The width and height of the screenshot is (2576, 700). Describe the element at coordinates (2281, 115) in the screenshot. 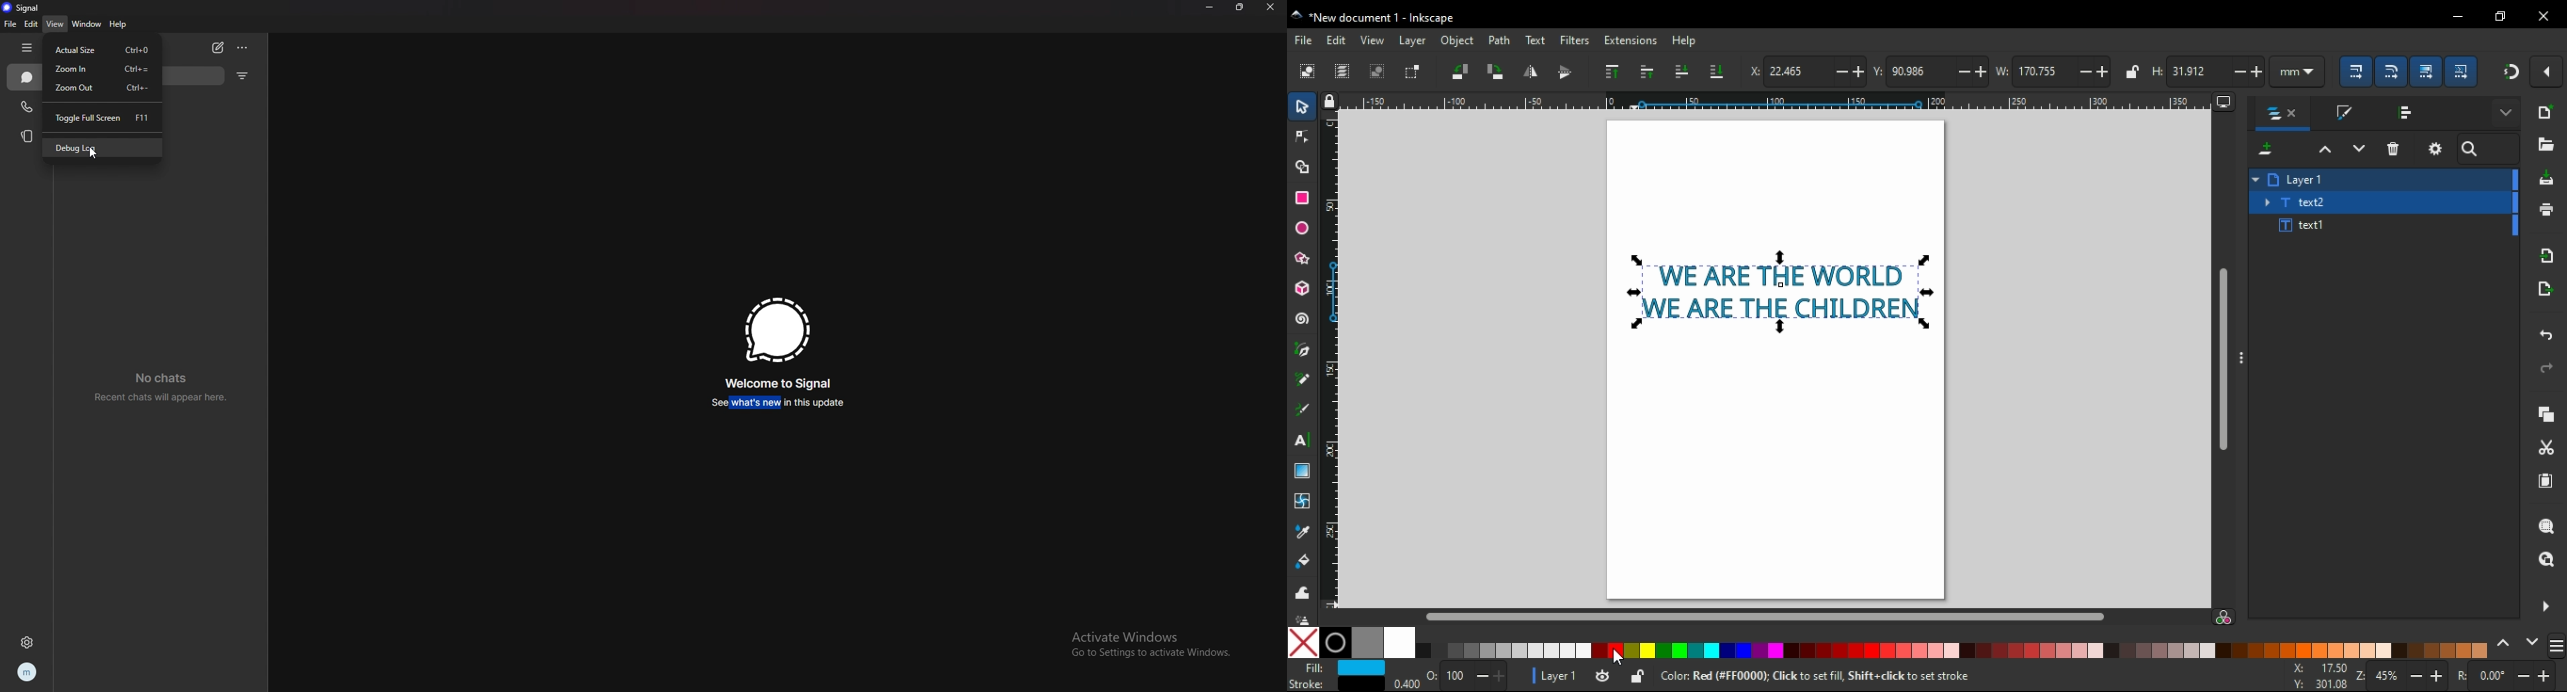

I see `layers and objects` at that location.